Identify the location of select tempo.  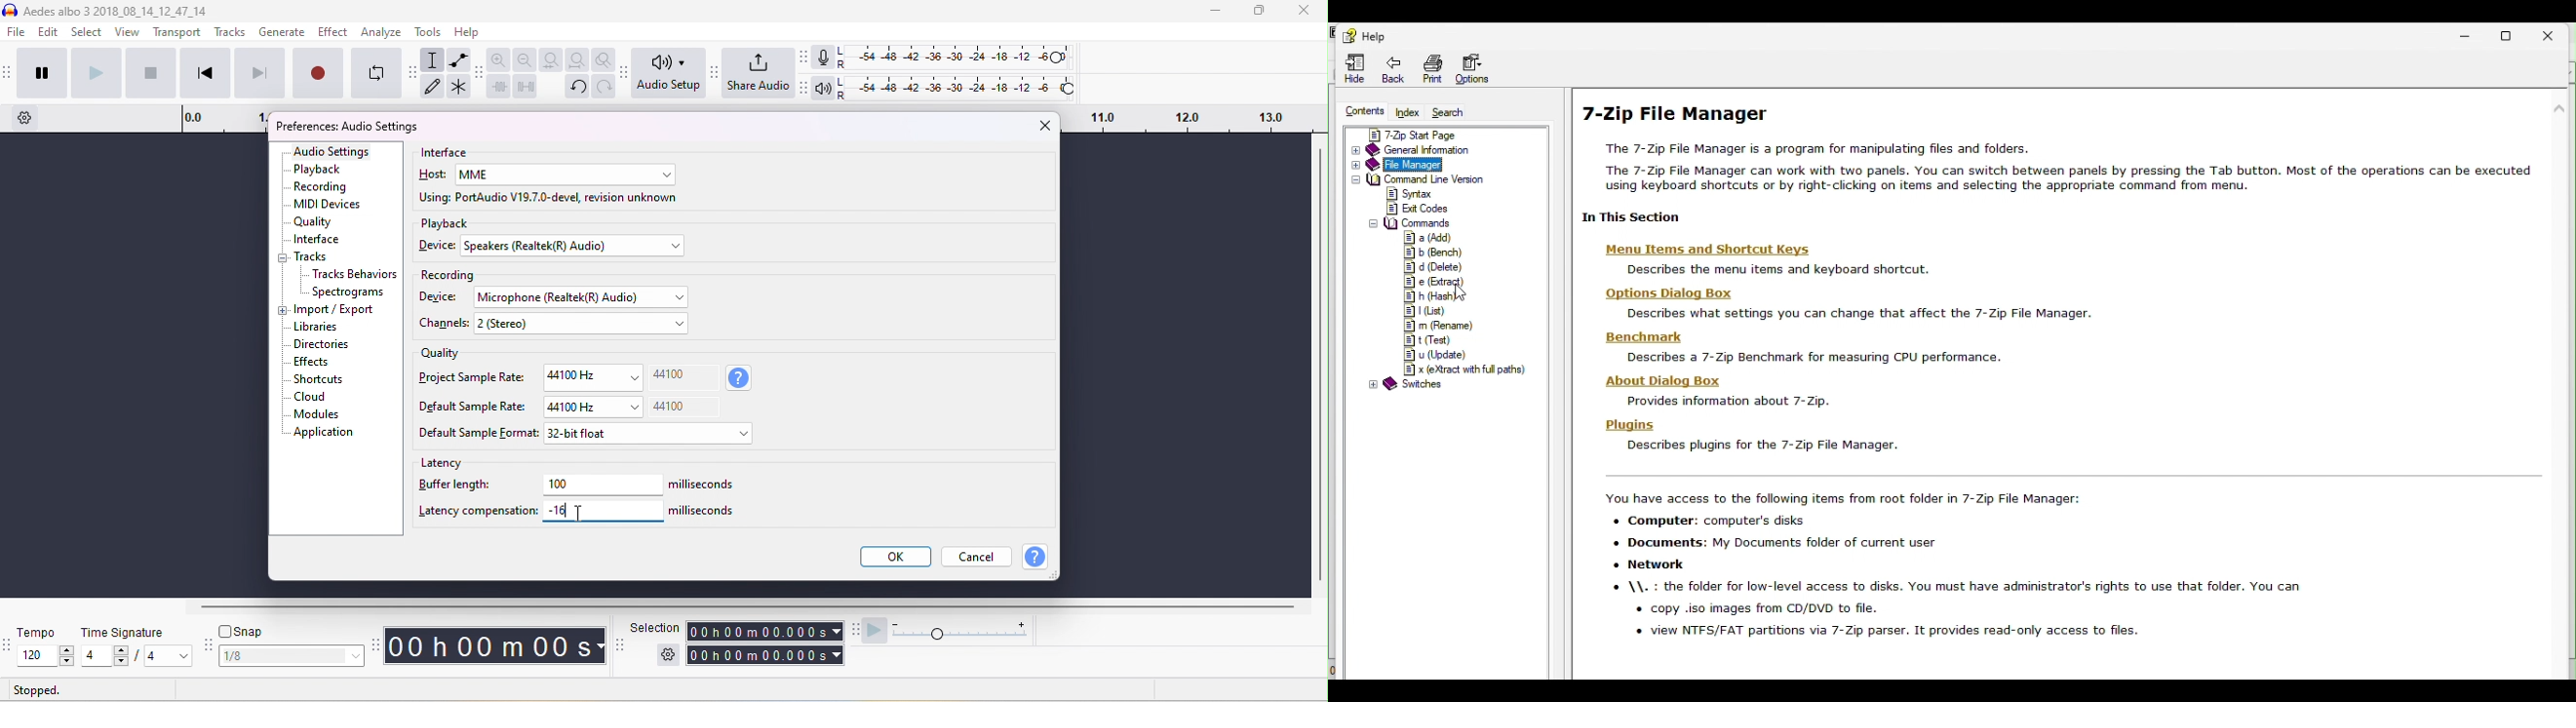
(45, 656).